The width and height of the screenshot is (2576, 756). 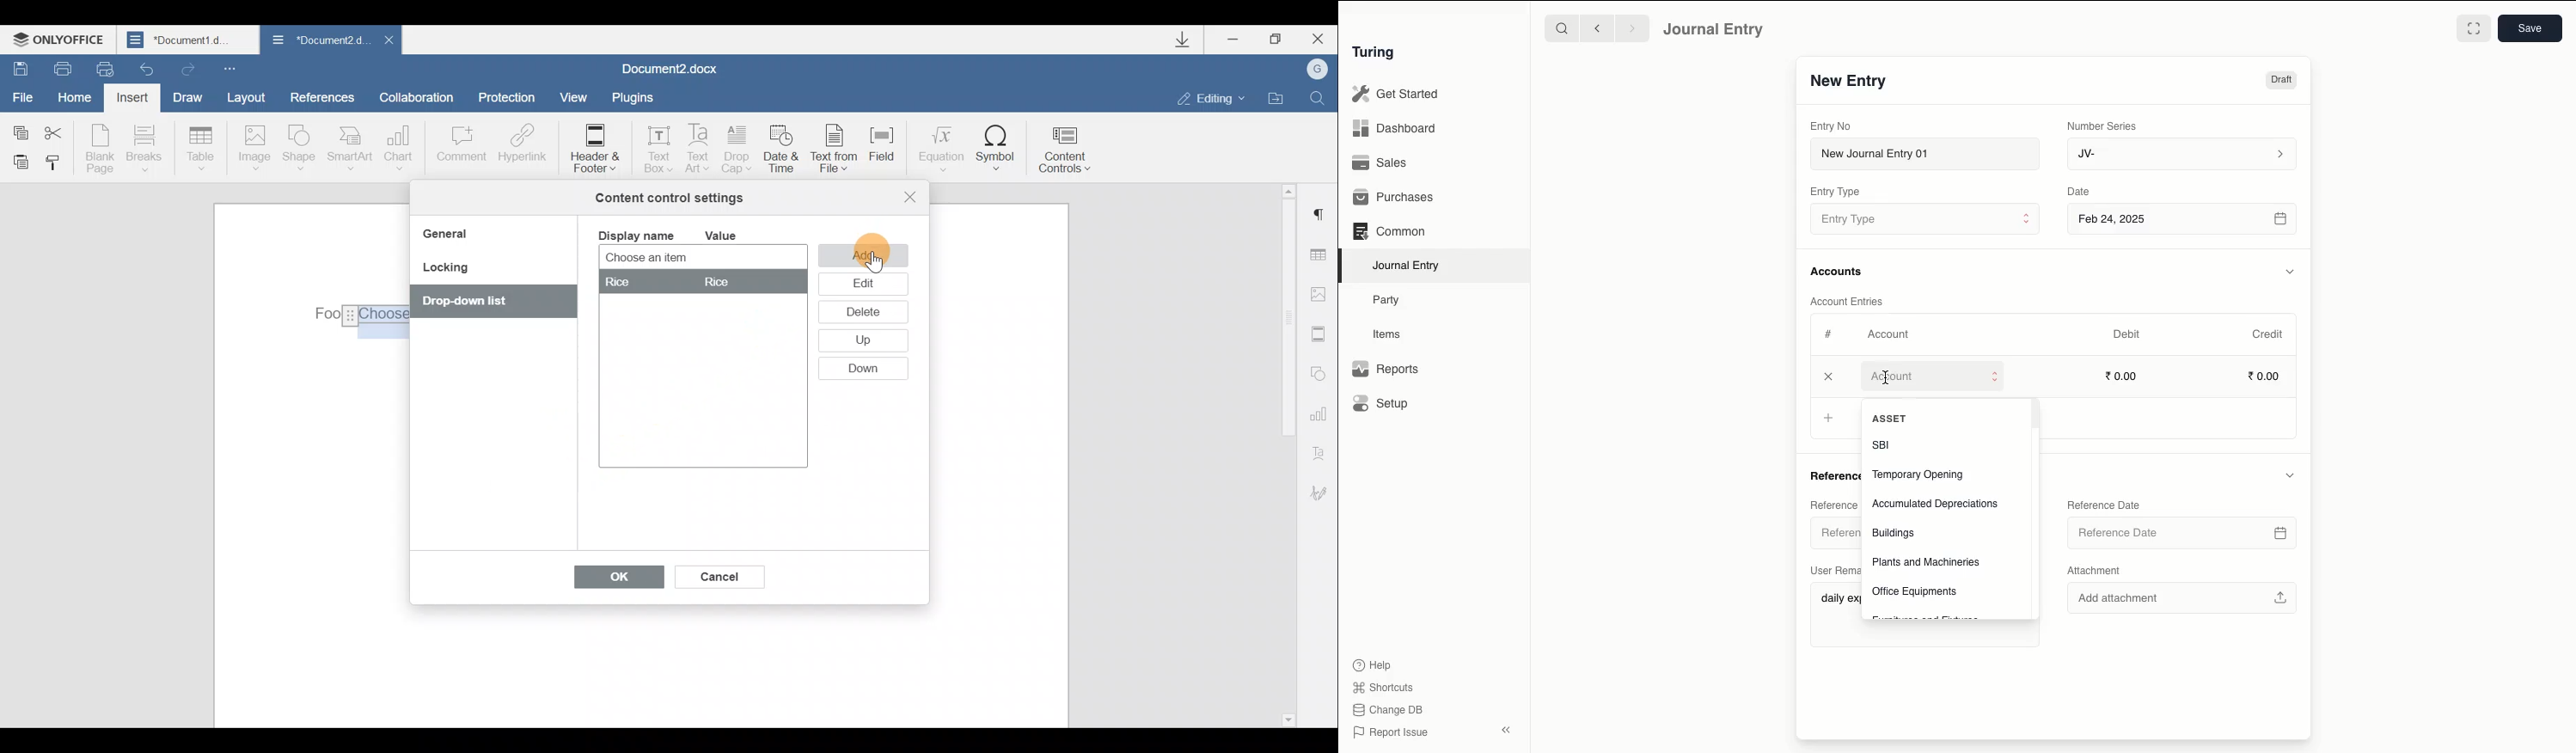 I want to click on Document2 d.., so click(x=319, y=43).